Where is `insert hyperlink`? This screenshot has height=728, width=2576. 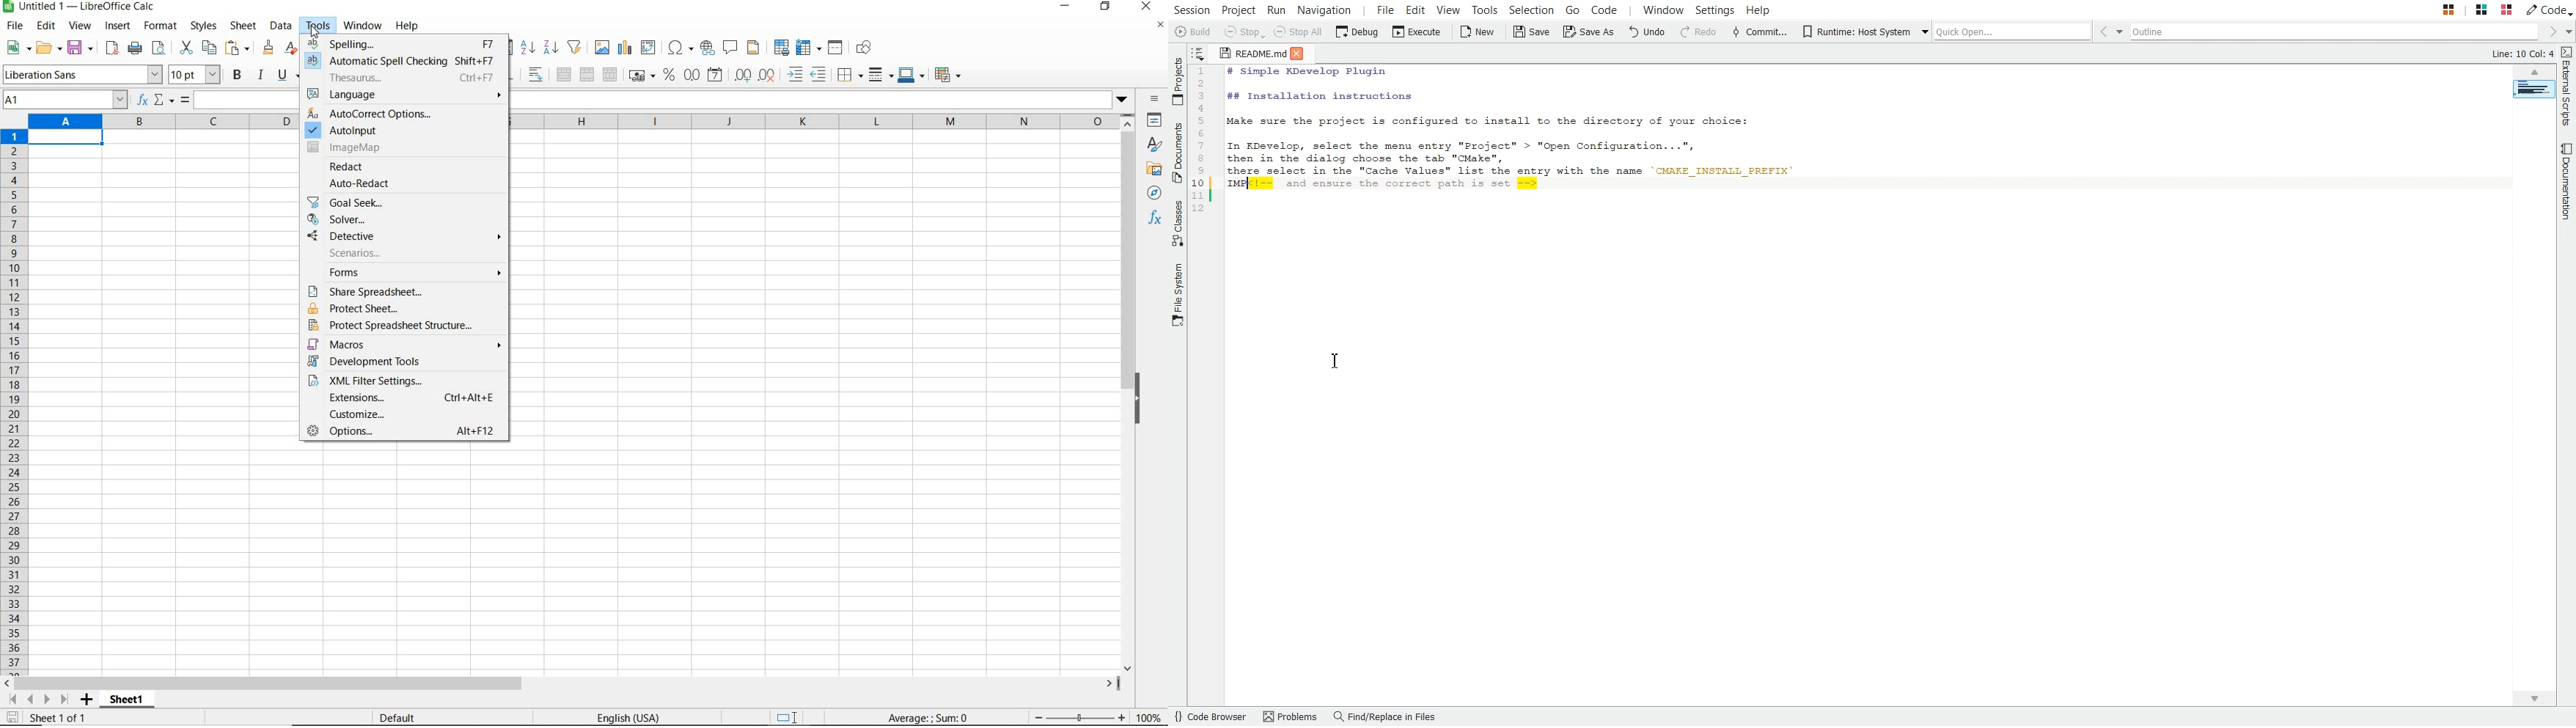 insert hyperlink is located at coordinates (706, 48).